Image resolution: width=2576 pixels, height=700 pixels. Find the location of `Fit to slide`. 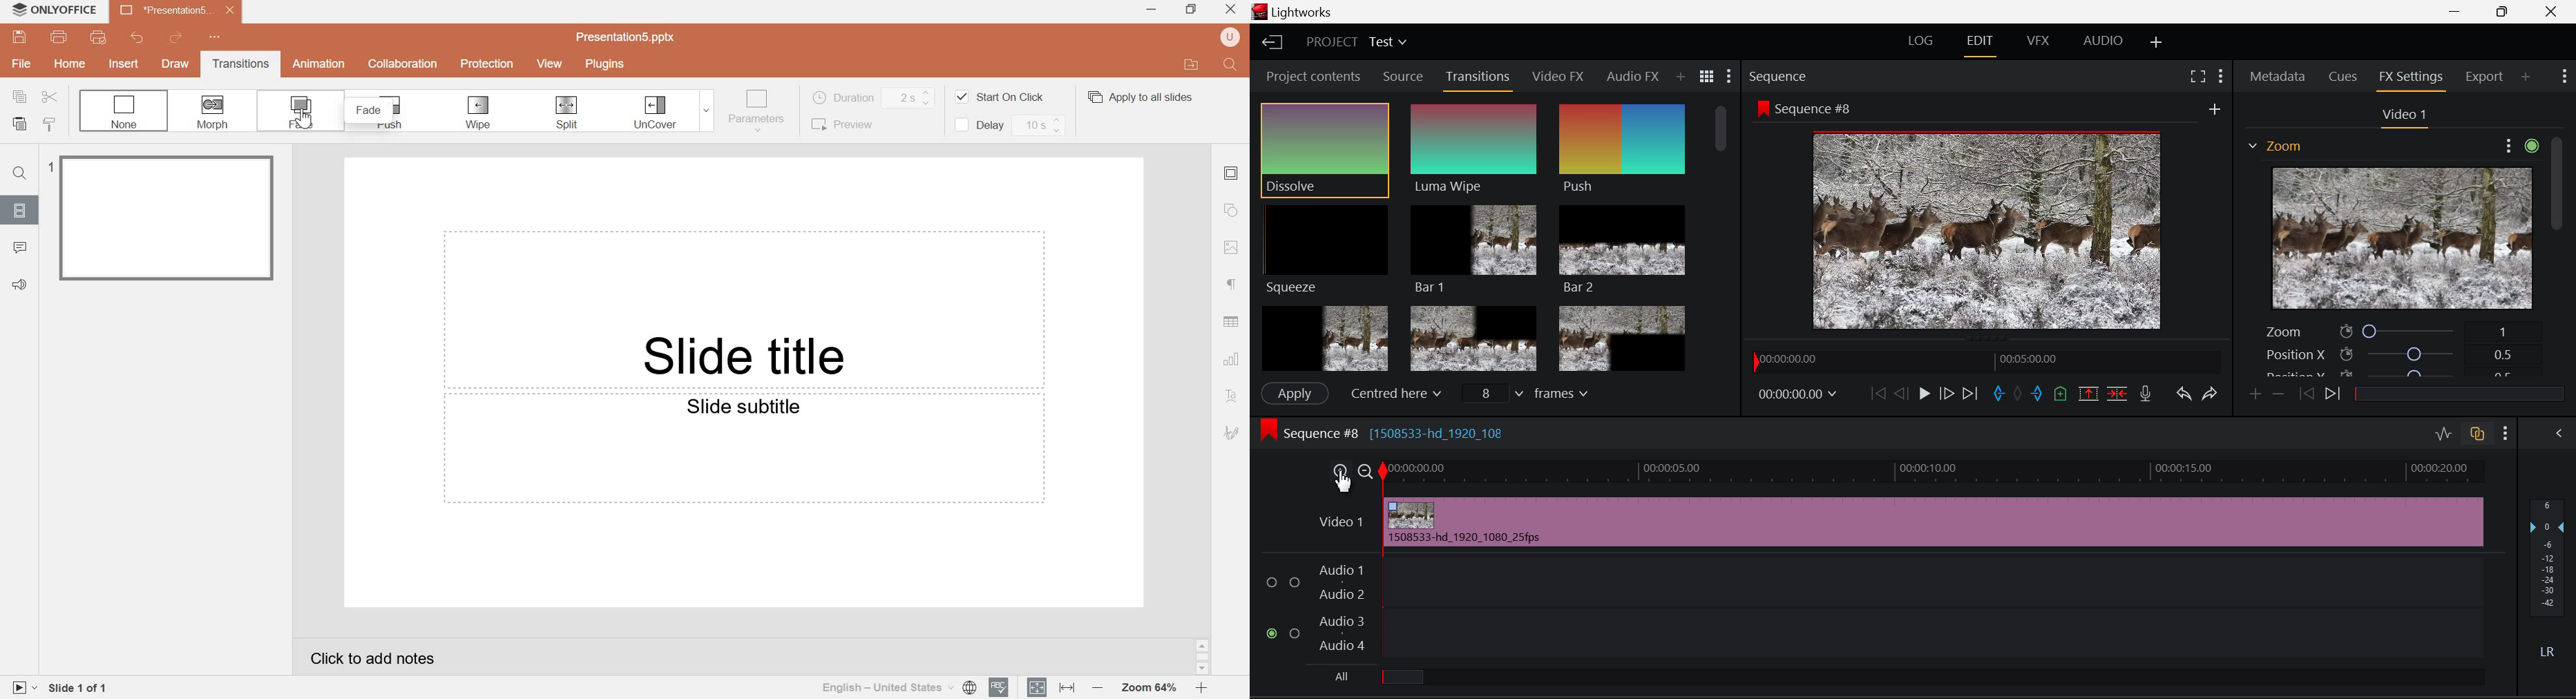

Fit to slide is located at coordinates (1038, 686).